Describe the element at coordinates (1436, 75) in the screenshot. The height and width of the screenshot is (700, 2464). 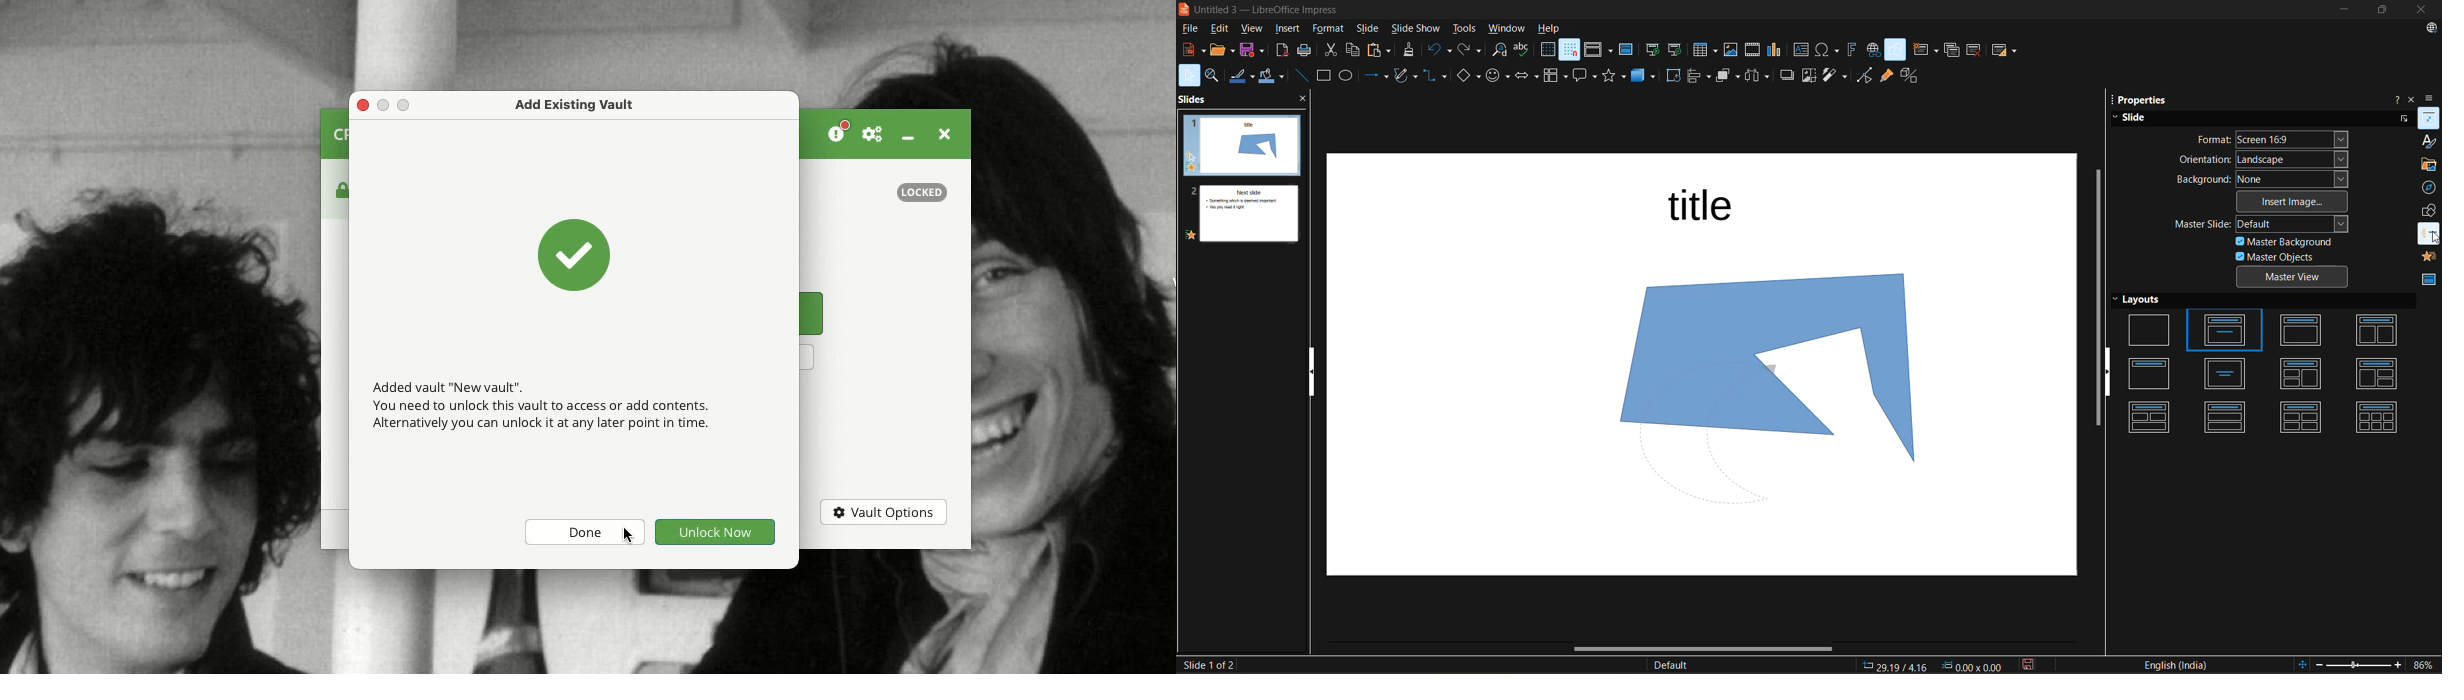
I see `connectors` at that location.